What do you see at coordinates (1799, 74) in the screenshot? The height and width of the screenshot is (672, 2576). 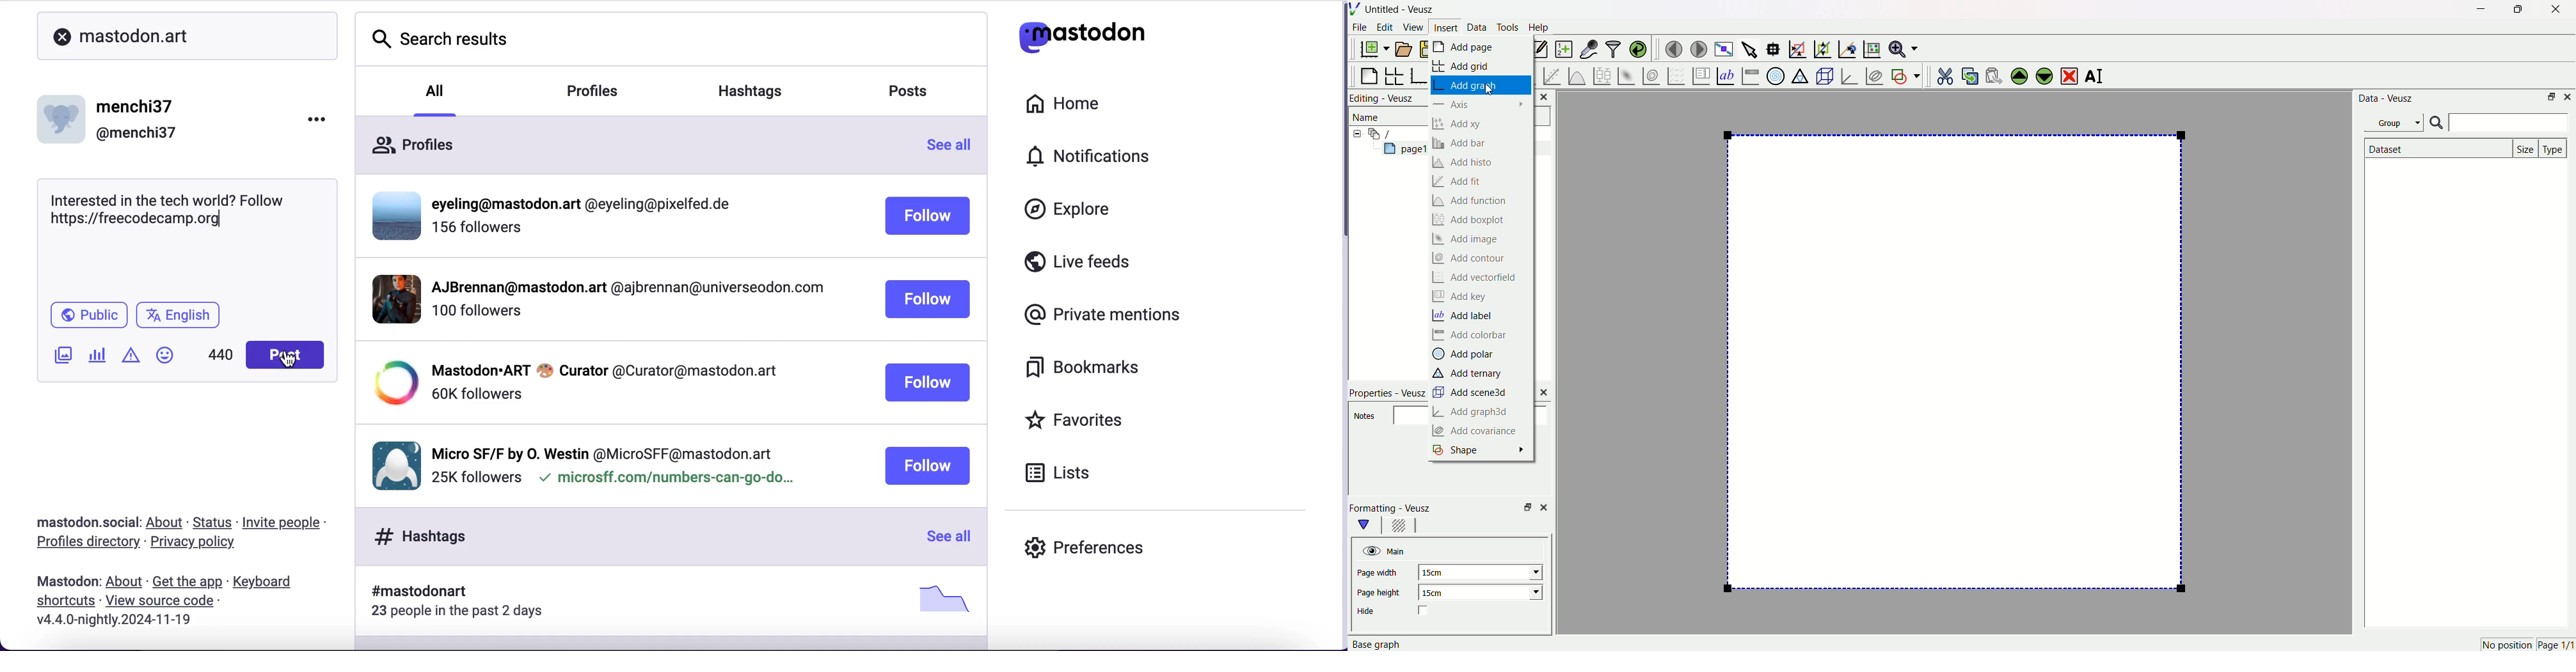 I see `ternary graphs` at bounding box center [1799, 74].